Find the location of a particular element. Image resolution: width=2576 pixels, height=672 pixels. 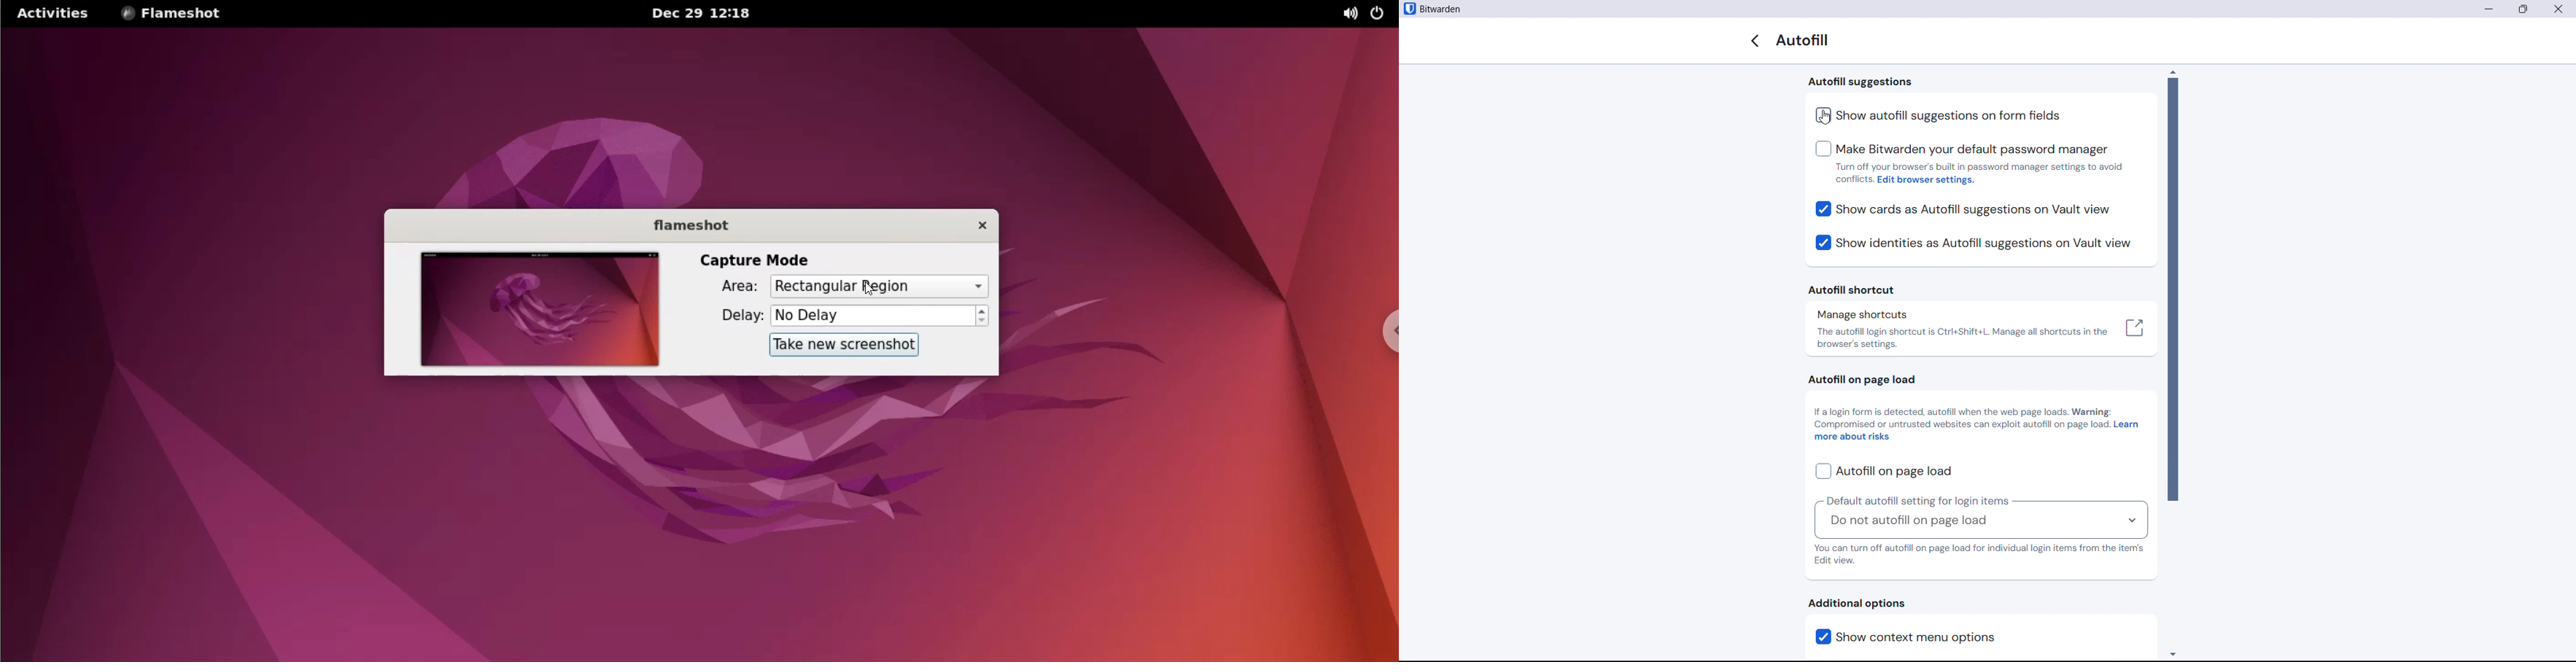

delay time is located at coordinates (874, 316).